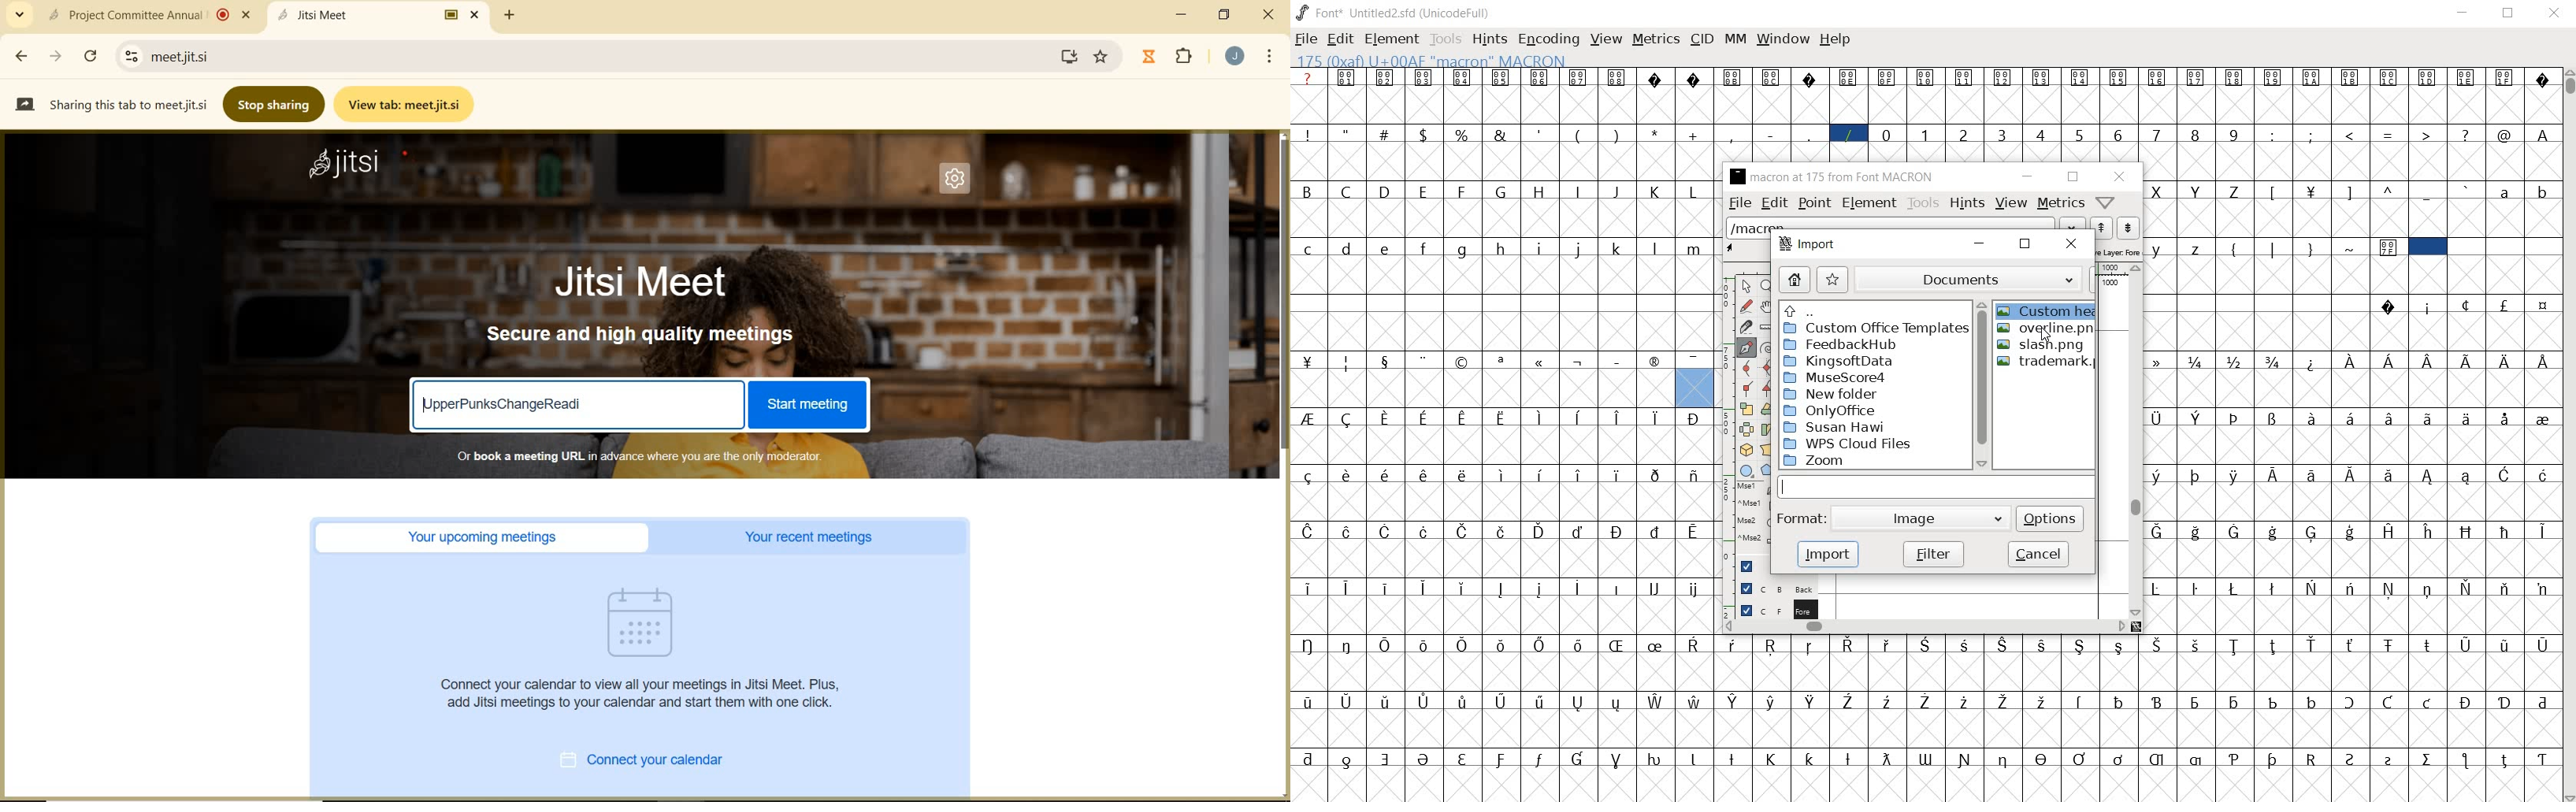 This screenshot has height=812, width=2576. Describe the element at coordinates (1618, 247) in the screenshot. I see `k` at that location.